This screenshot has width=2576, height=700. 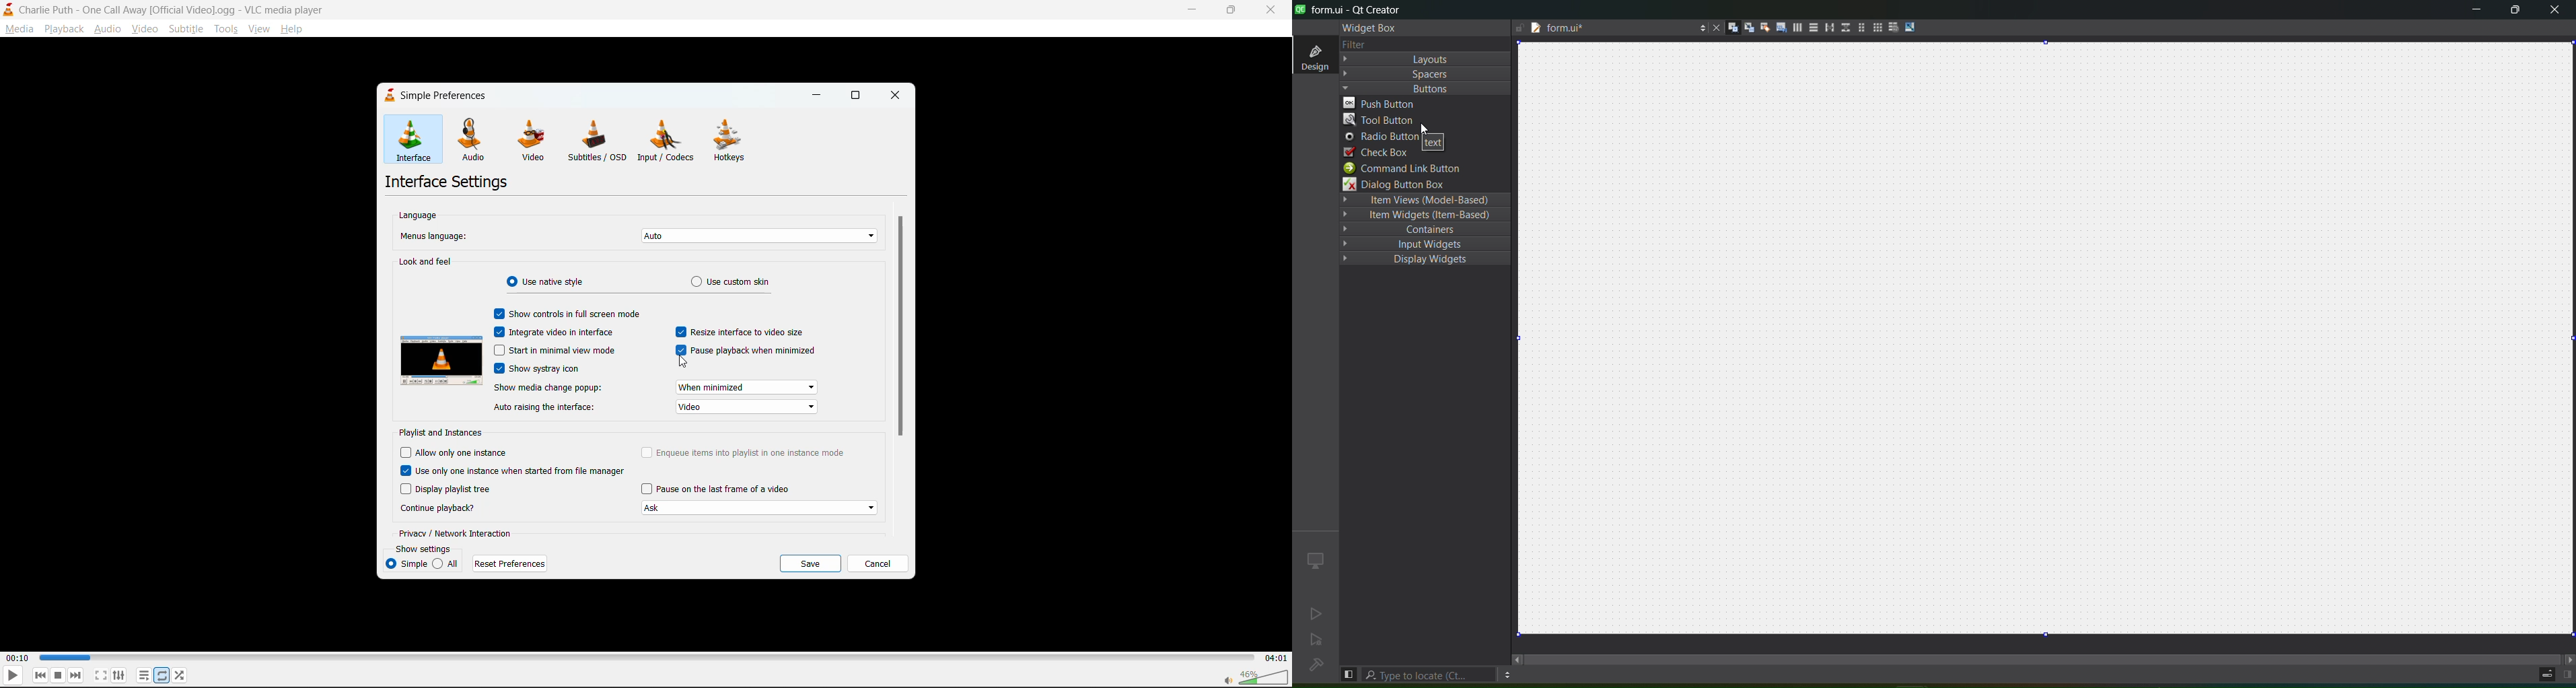 I want to click on Checbox, so click(x=647, y=452).